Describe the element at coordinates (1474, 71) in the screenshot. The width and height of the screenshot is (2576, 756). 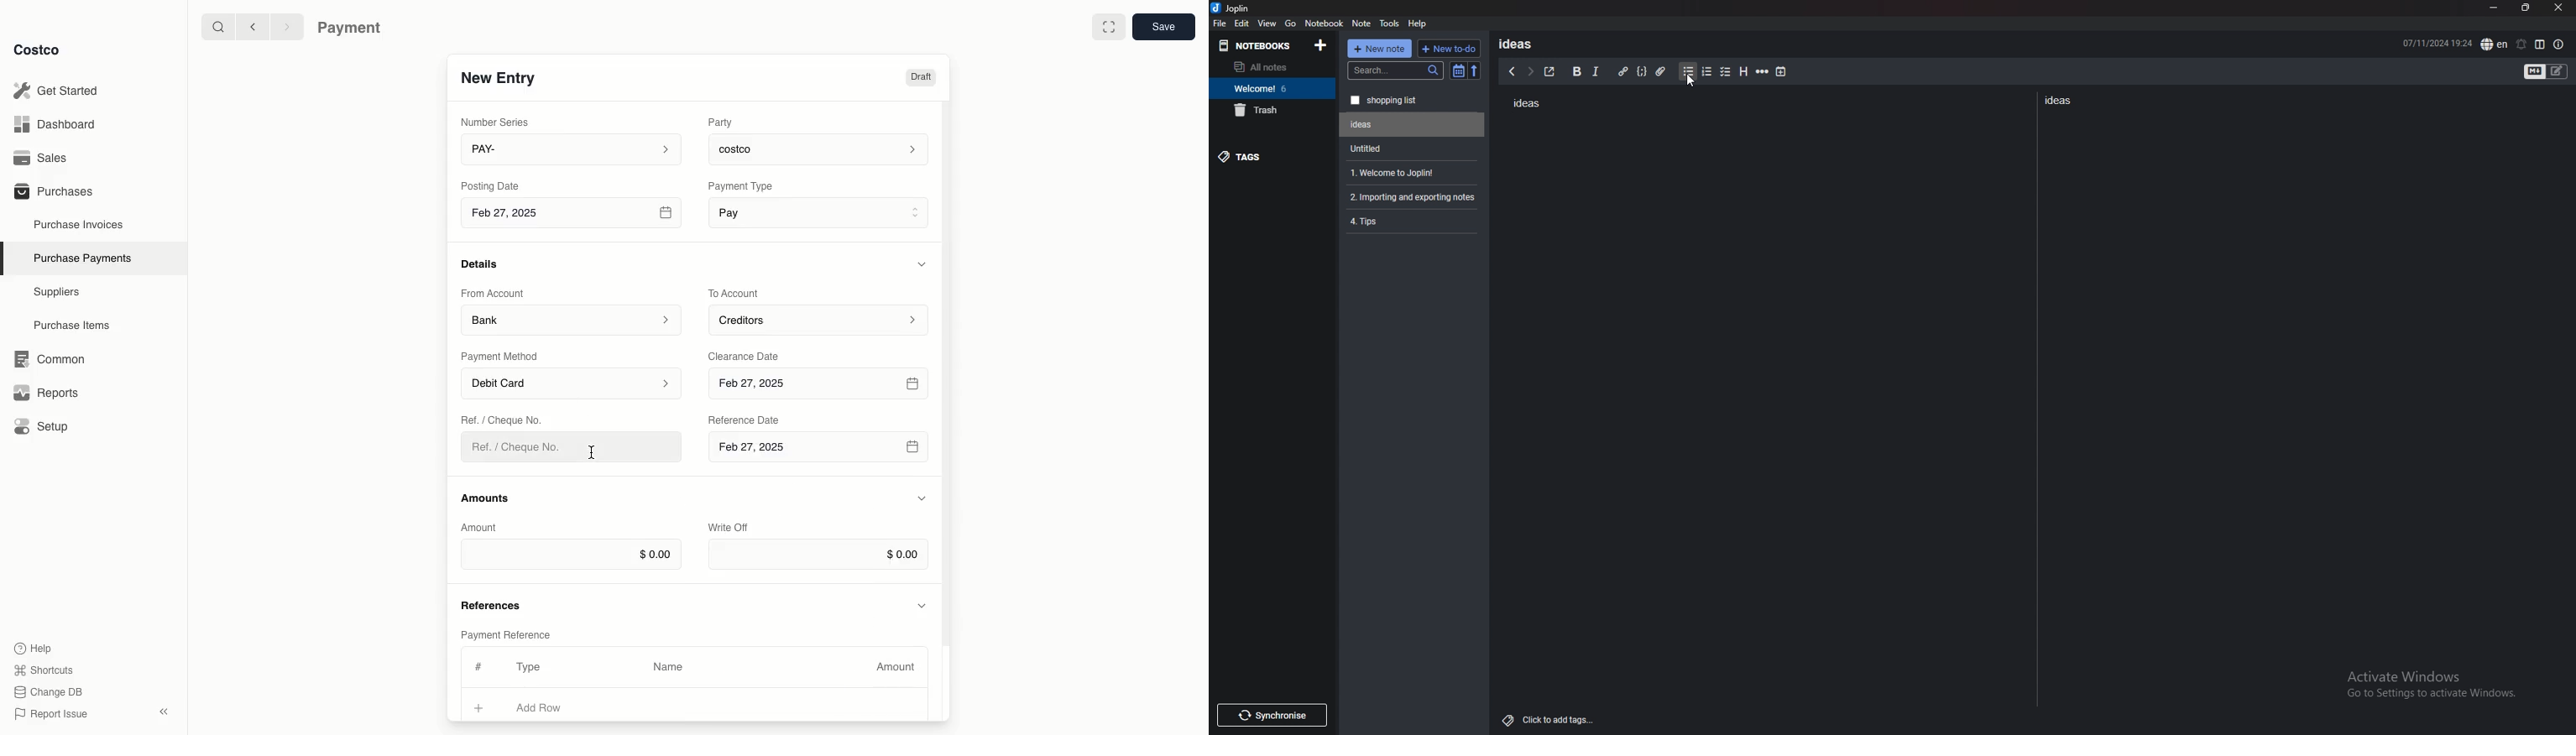
I see `reverse sort order` at that location.